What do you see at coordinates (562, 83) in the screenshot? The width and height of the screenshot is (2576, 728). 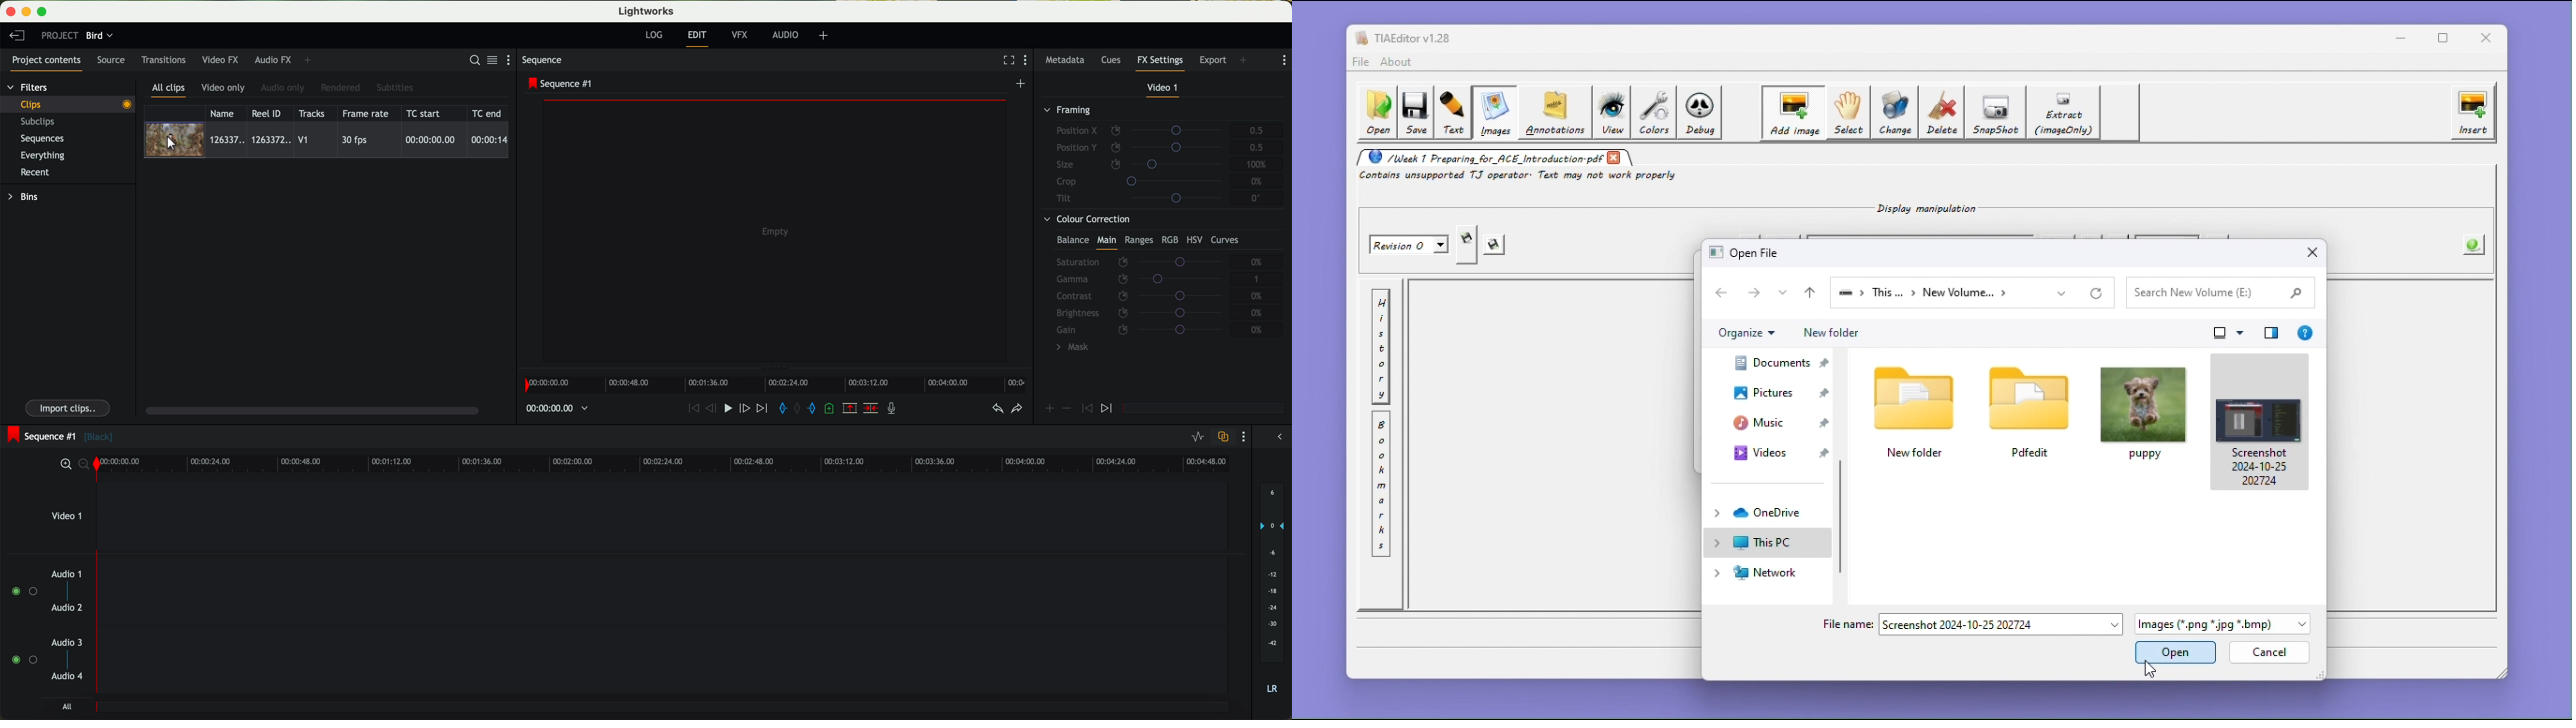 I see `sequence #1` at bounding box center [562, 83].